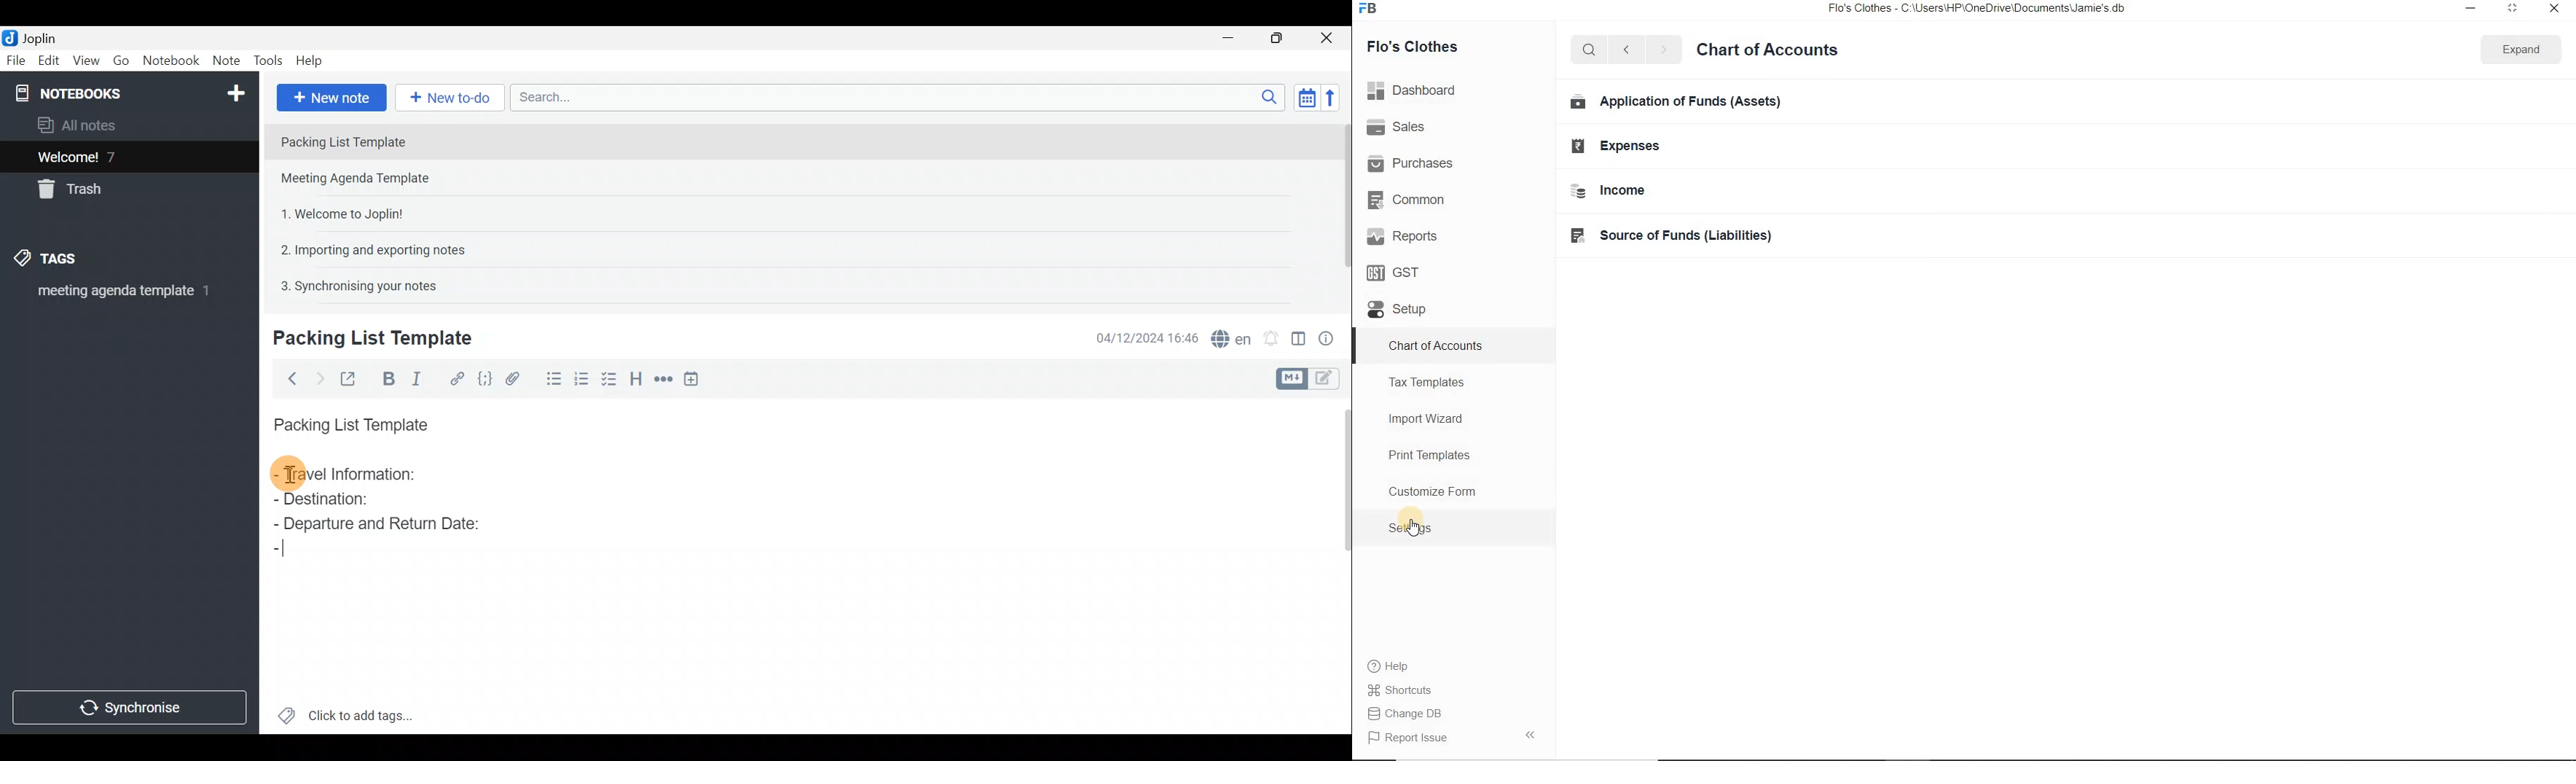 Image resolution: width=2576 pixels, height=784 pixels. What do you see at coordinates (364, 339) in the screenshot?
I see `Creating new note` at bounding box center [364, 339].